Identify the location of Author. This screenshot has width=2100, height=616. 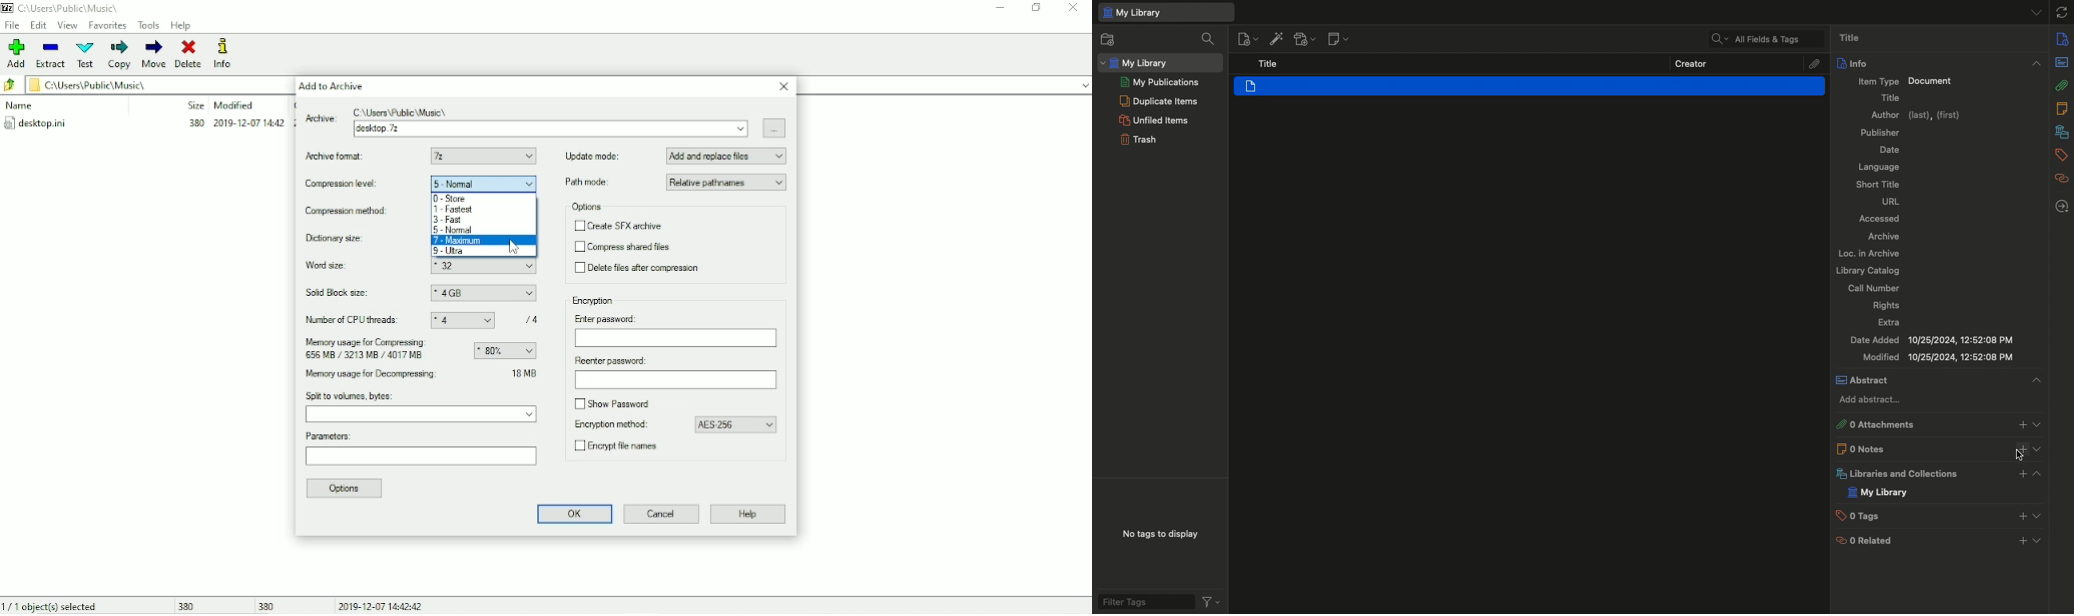
(1920, 116).